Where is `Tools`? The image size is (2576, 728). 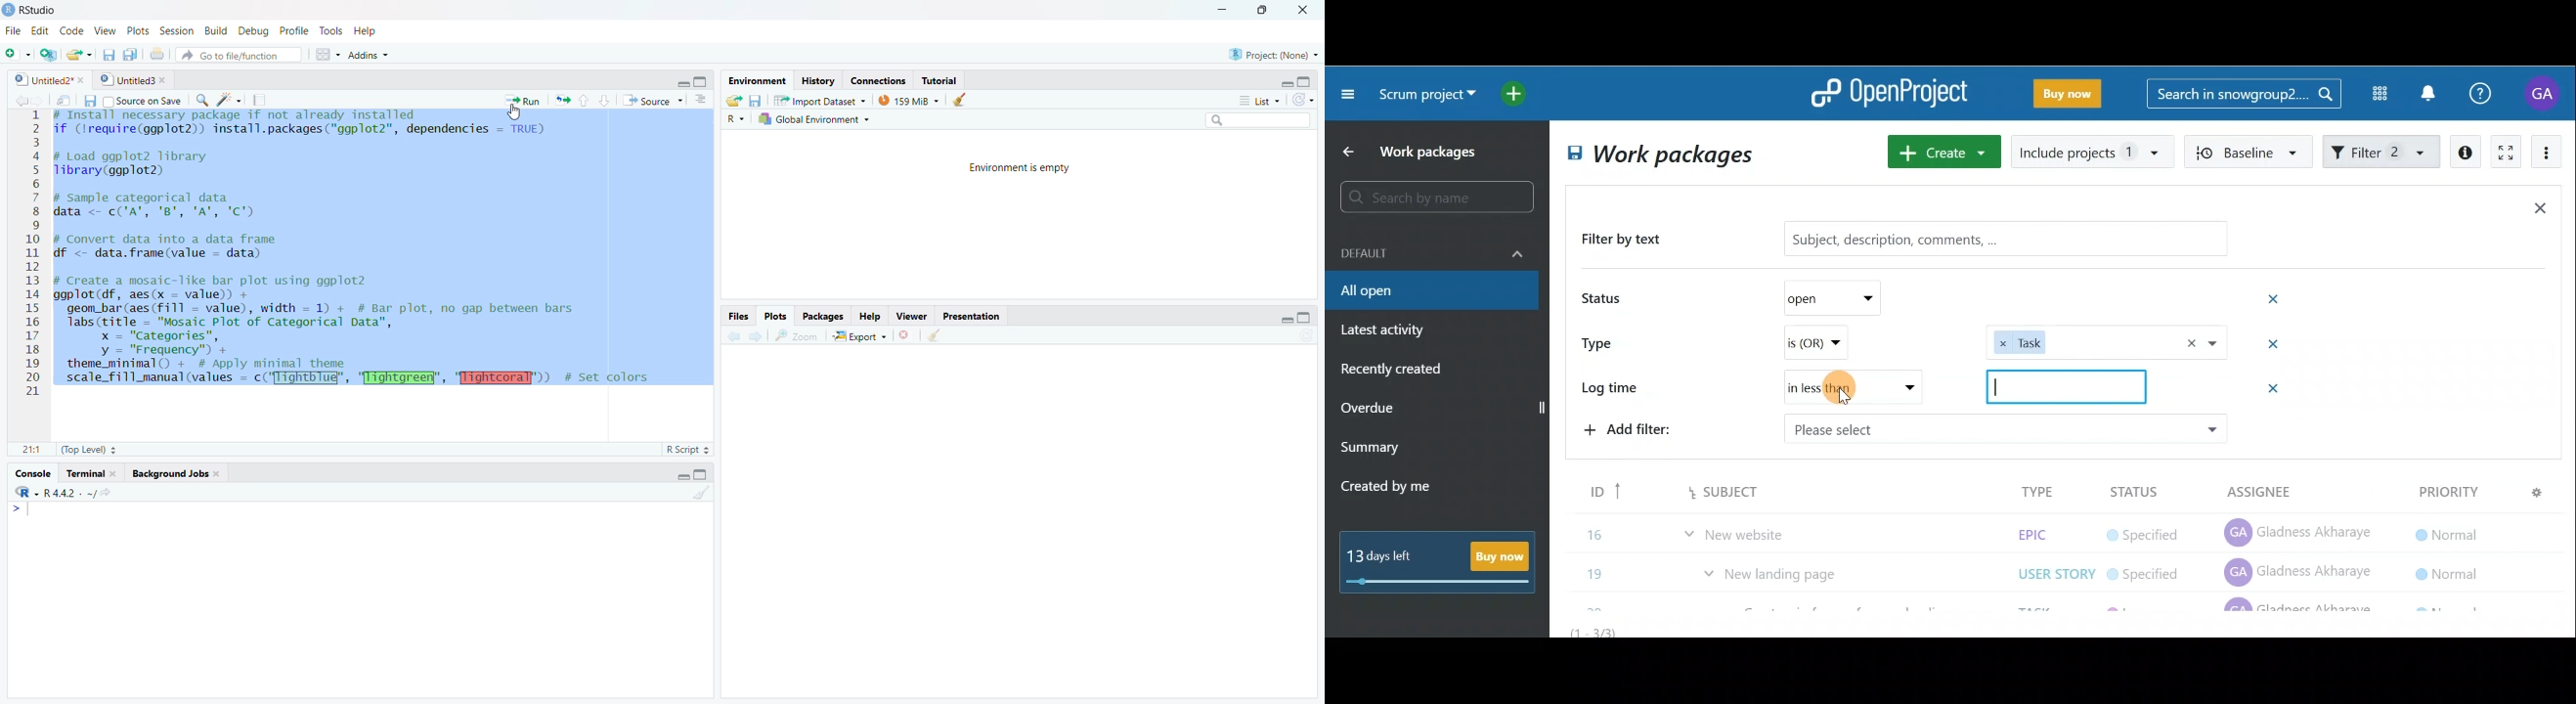
Tools is located at coordinates (330, 29).